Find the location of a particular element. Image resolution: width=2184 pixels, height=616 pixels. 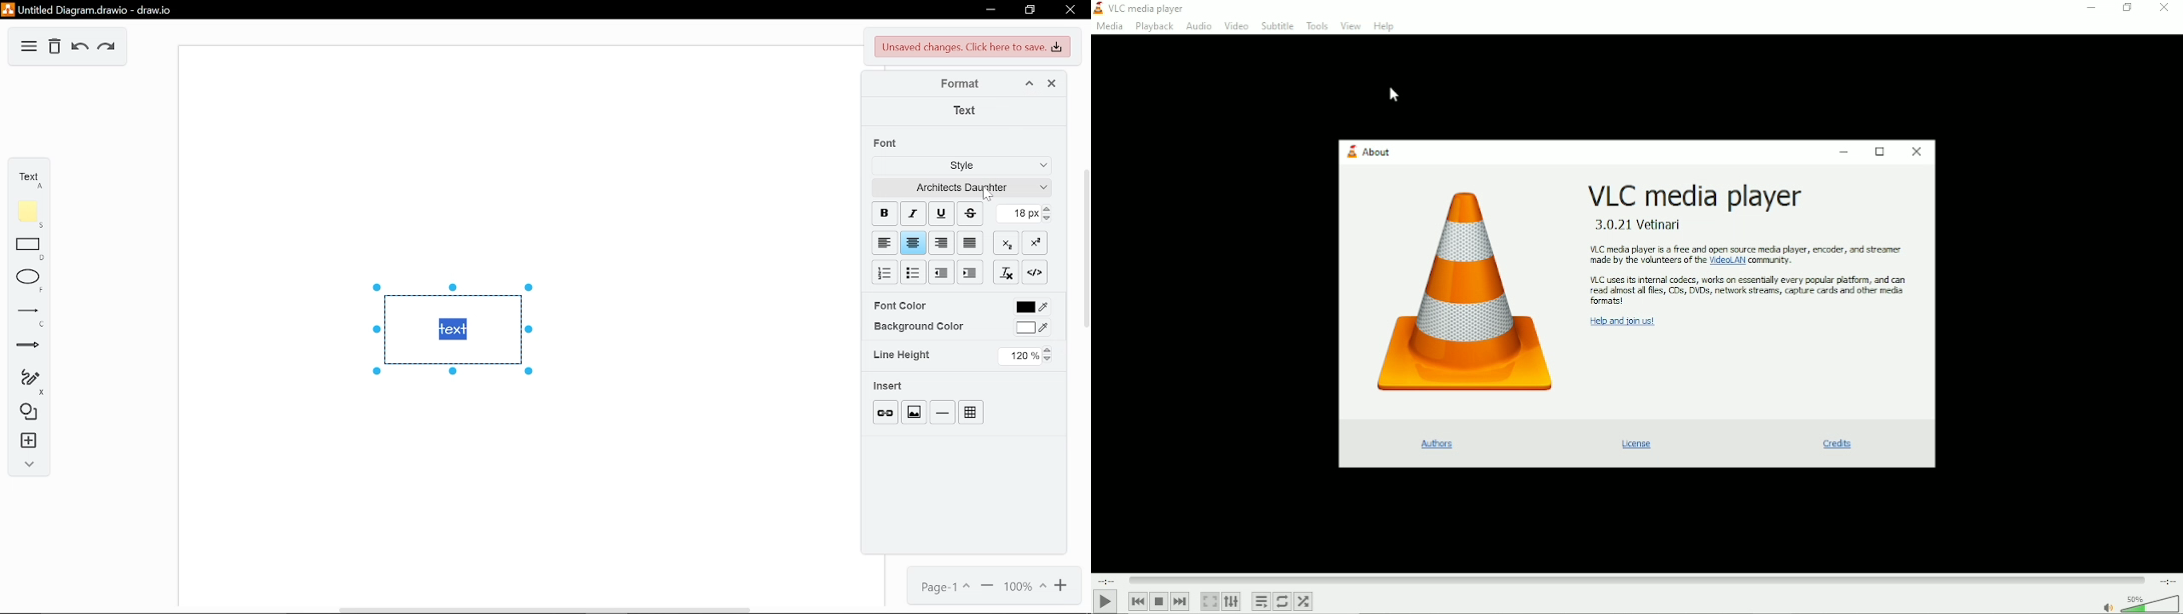

insert is located at coordinates (889, 385).